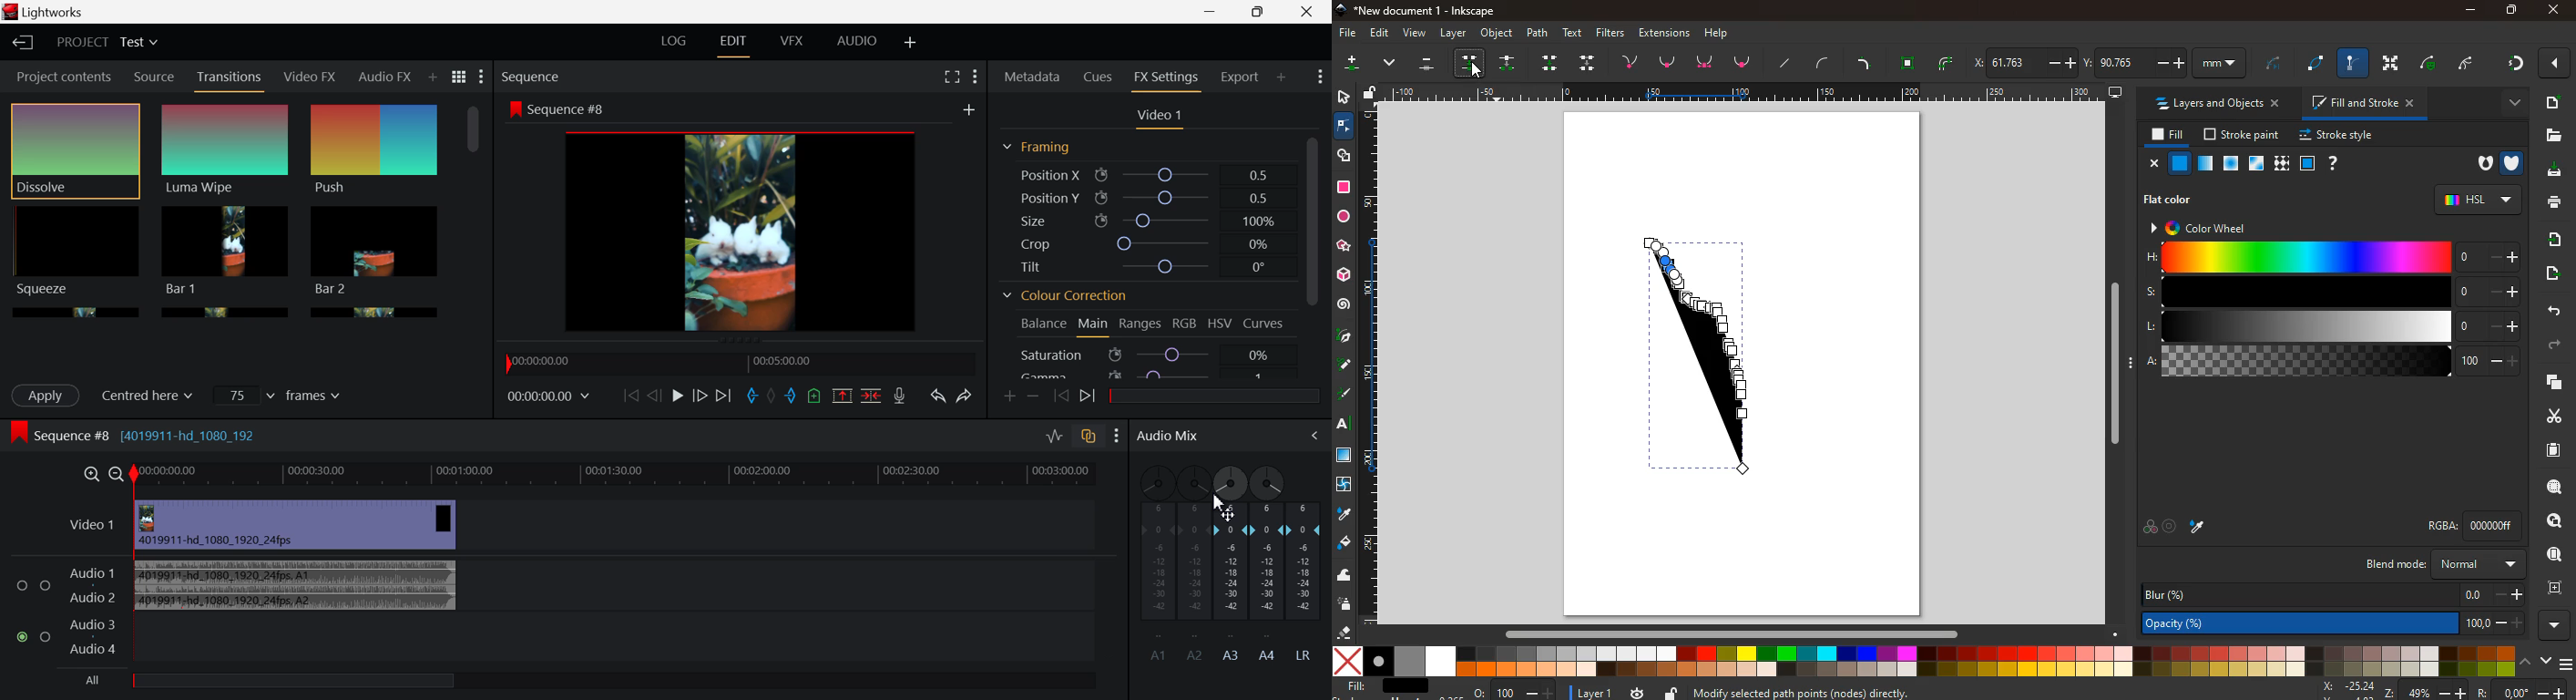 Image resolution: width=2576 pixels, height=700 pixels. What do you see at coordinates (1146, 217) in the screenshot?
I see `Size` at bounding box center [1146, 217].